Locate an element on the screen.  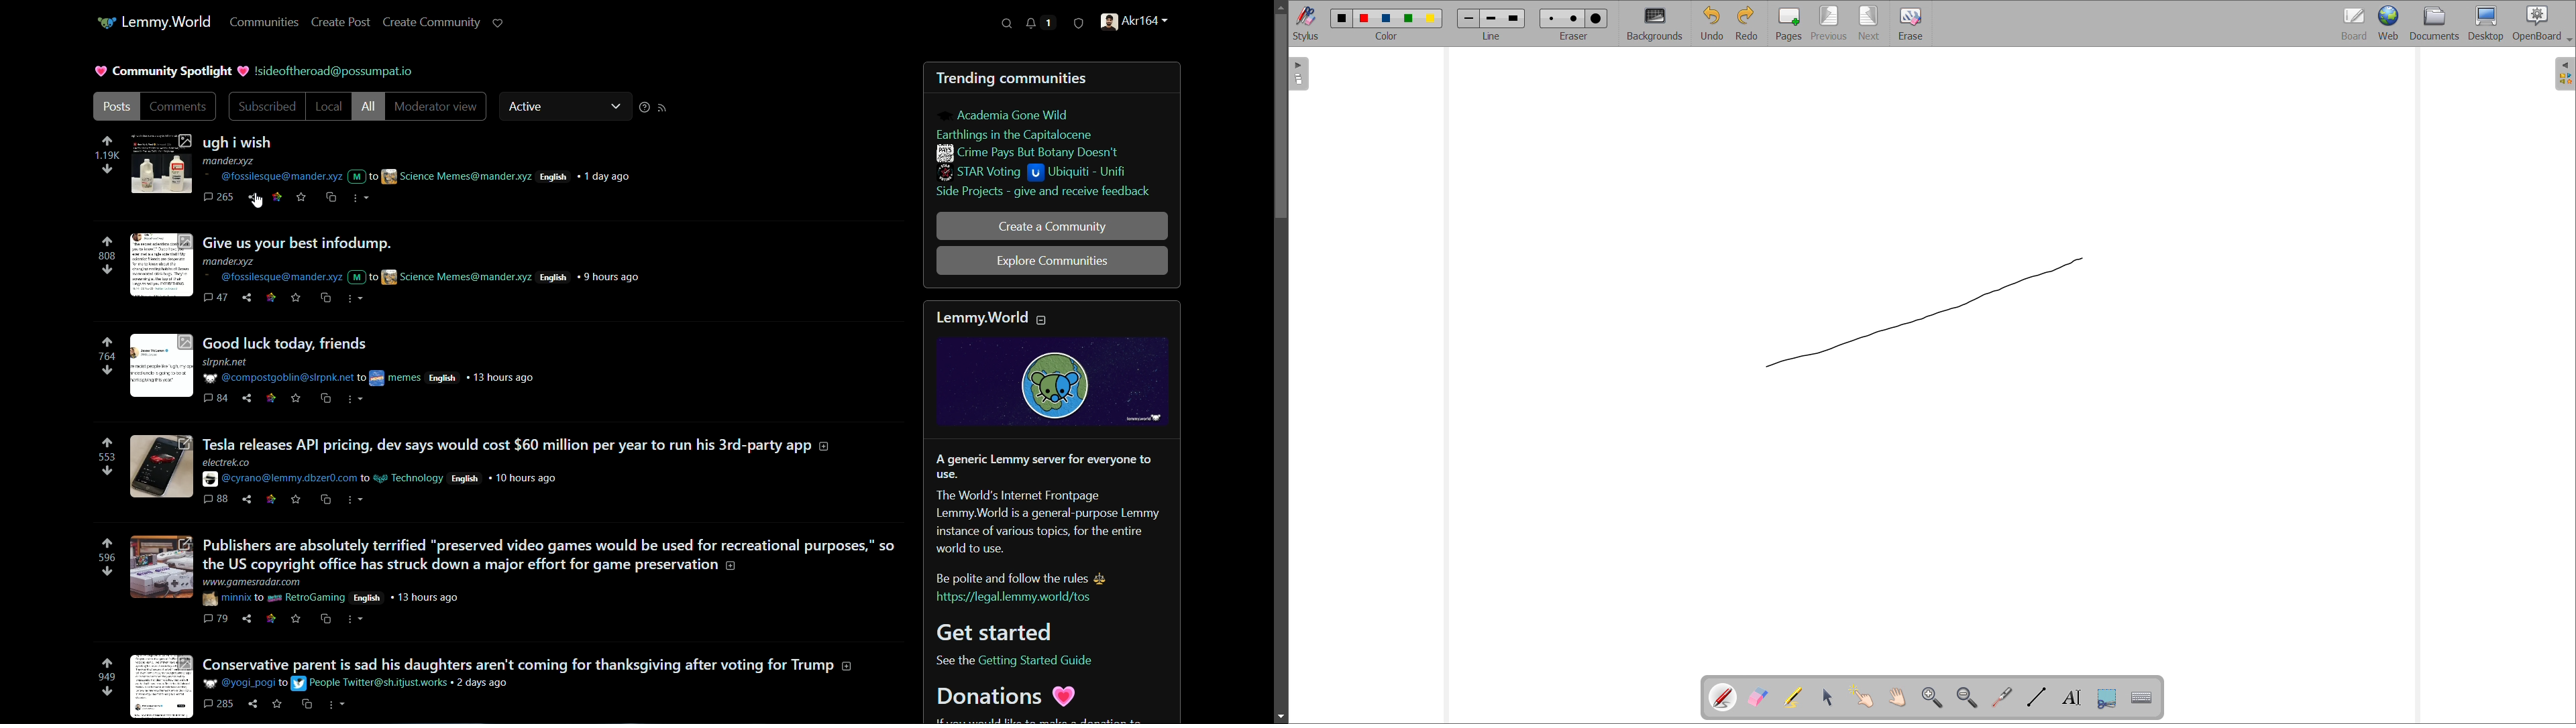
www.gamesradar.com is located at coordinates (254, 582).